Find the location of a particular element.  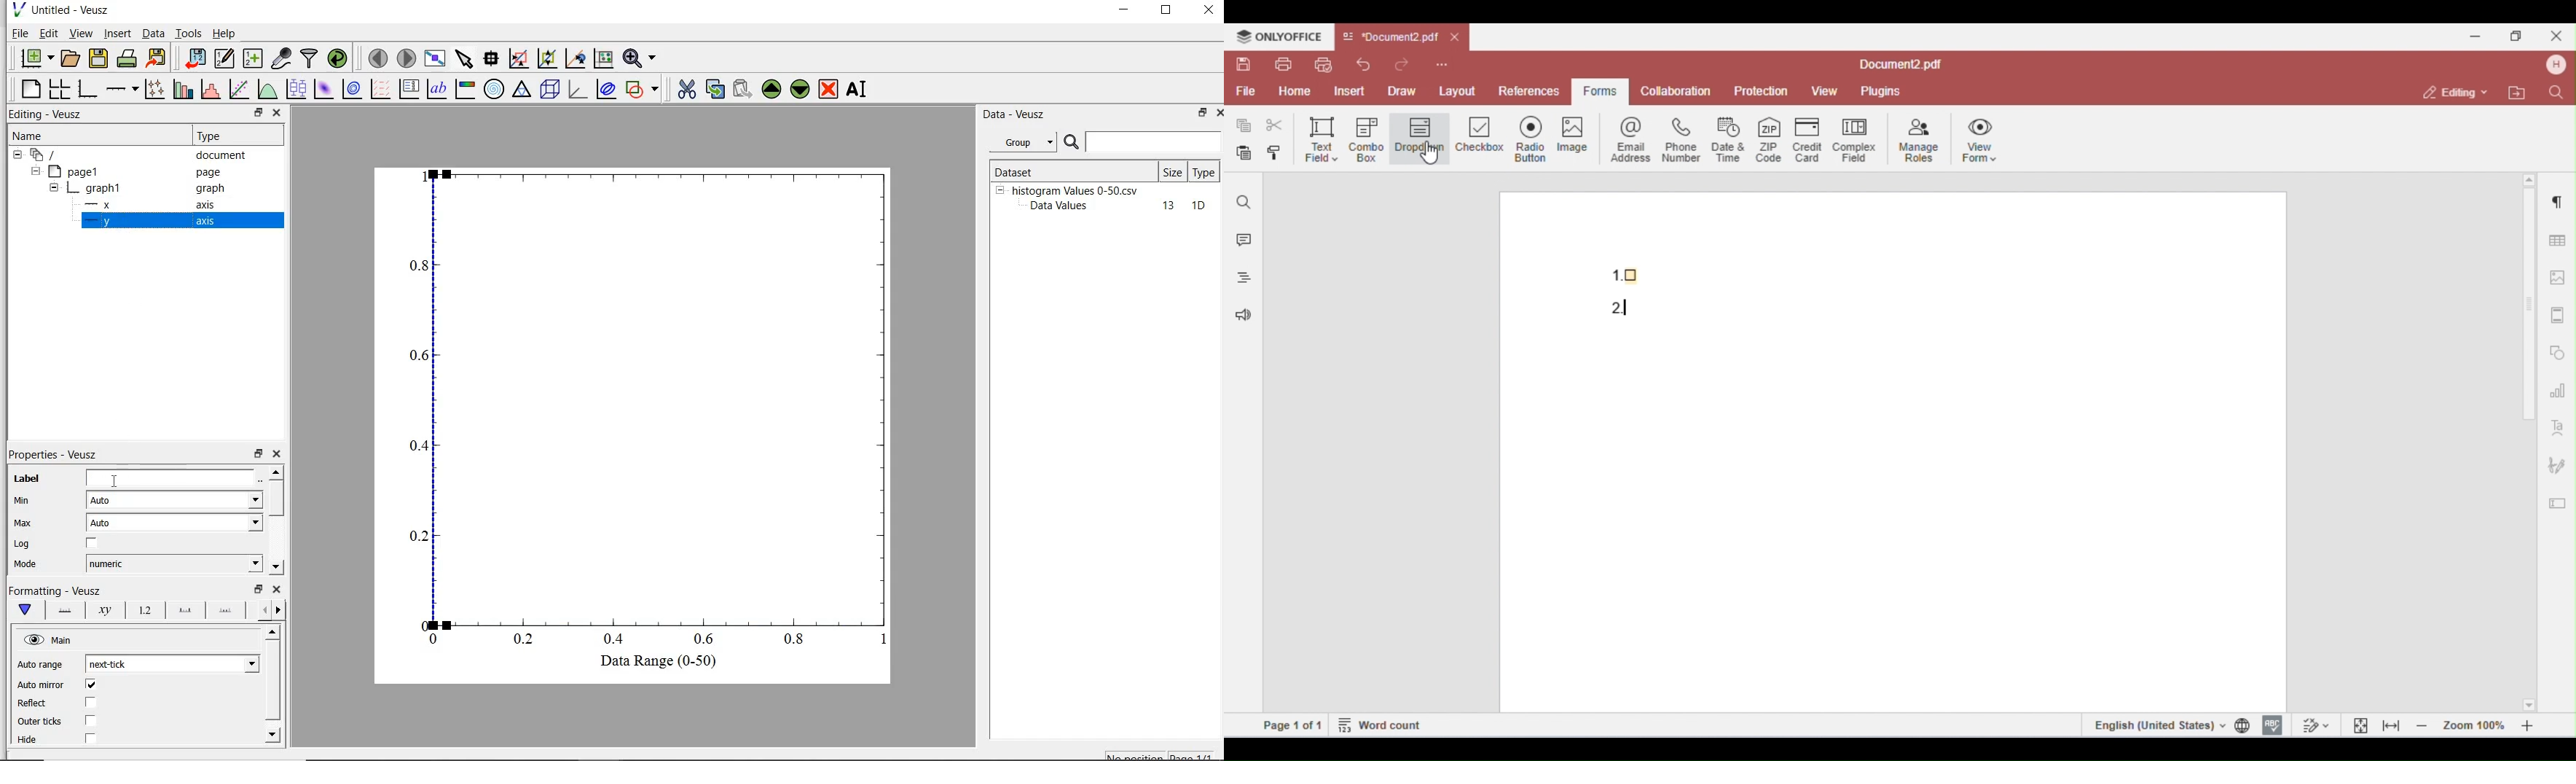

graph1 is located at coordinates (97, 190).